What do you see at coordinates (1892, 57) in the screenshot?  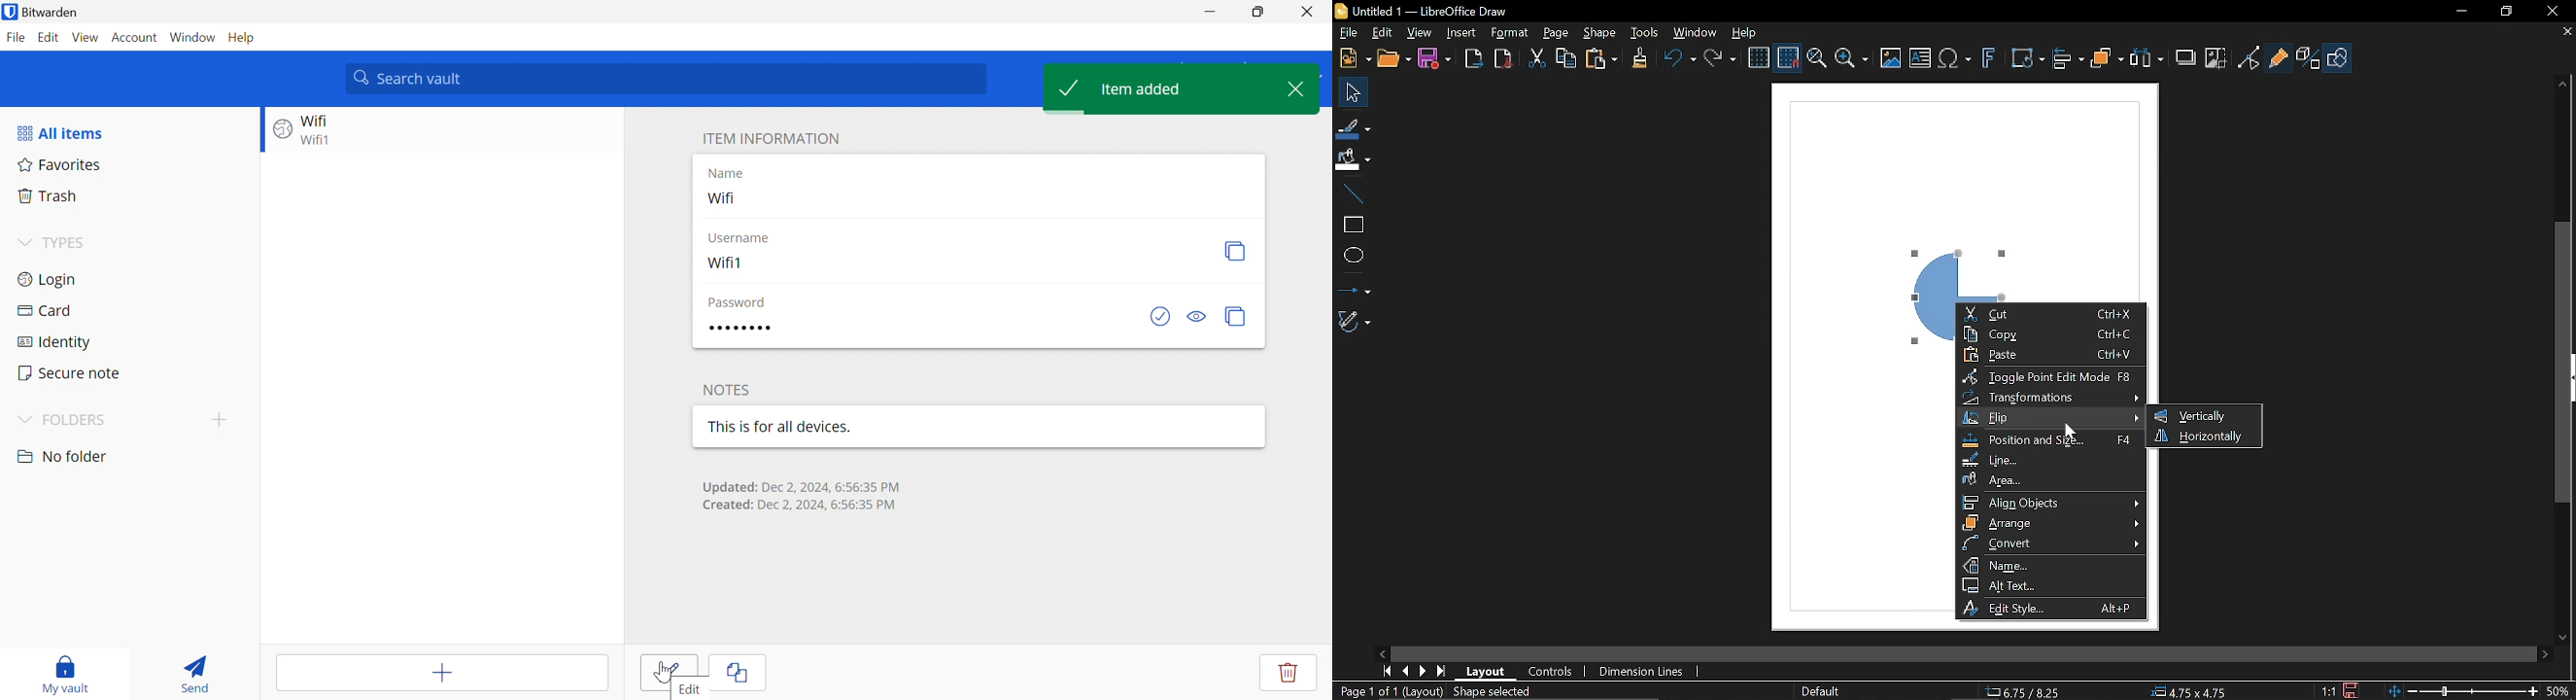 I see `Insert image` at bounding box center [1892, 57].